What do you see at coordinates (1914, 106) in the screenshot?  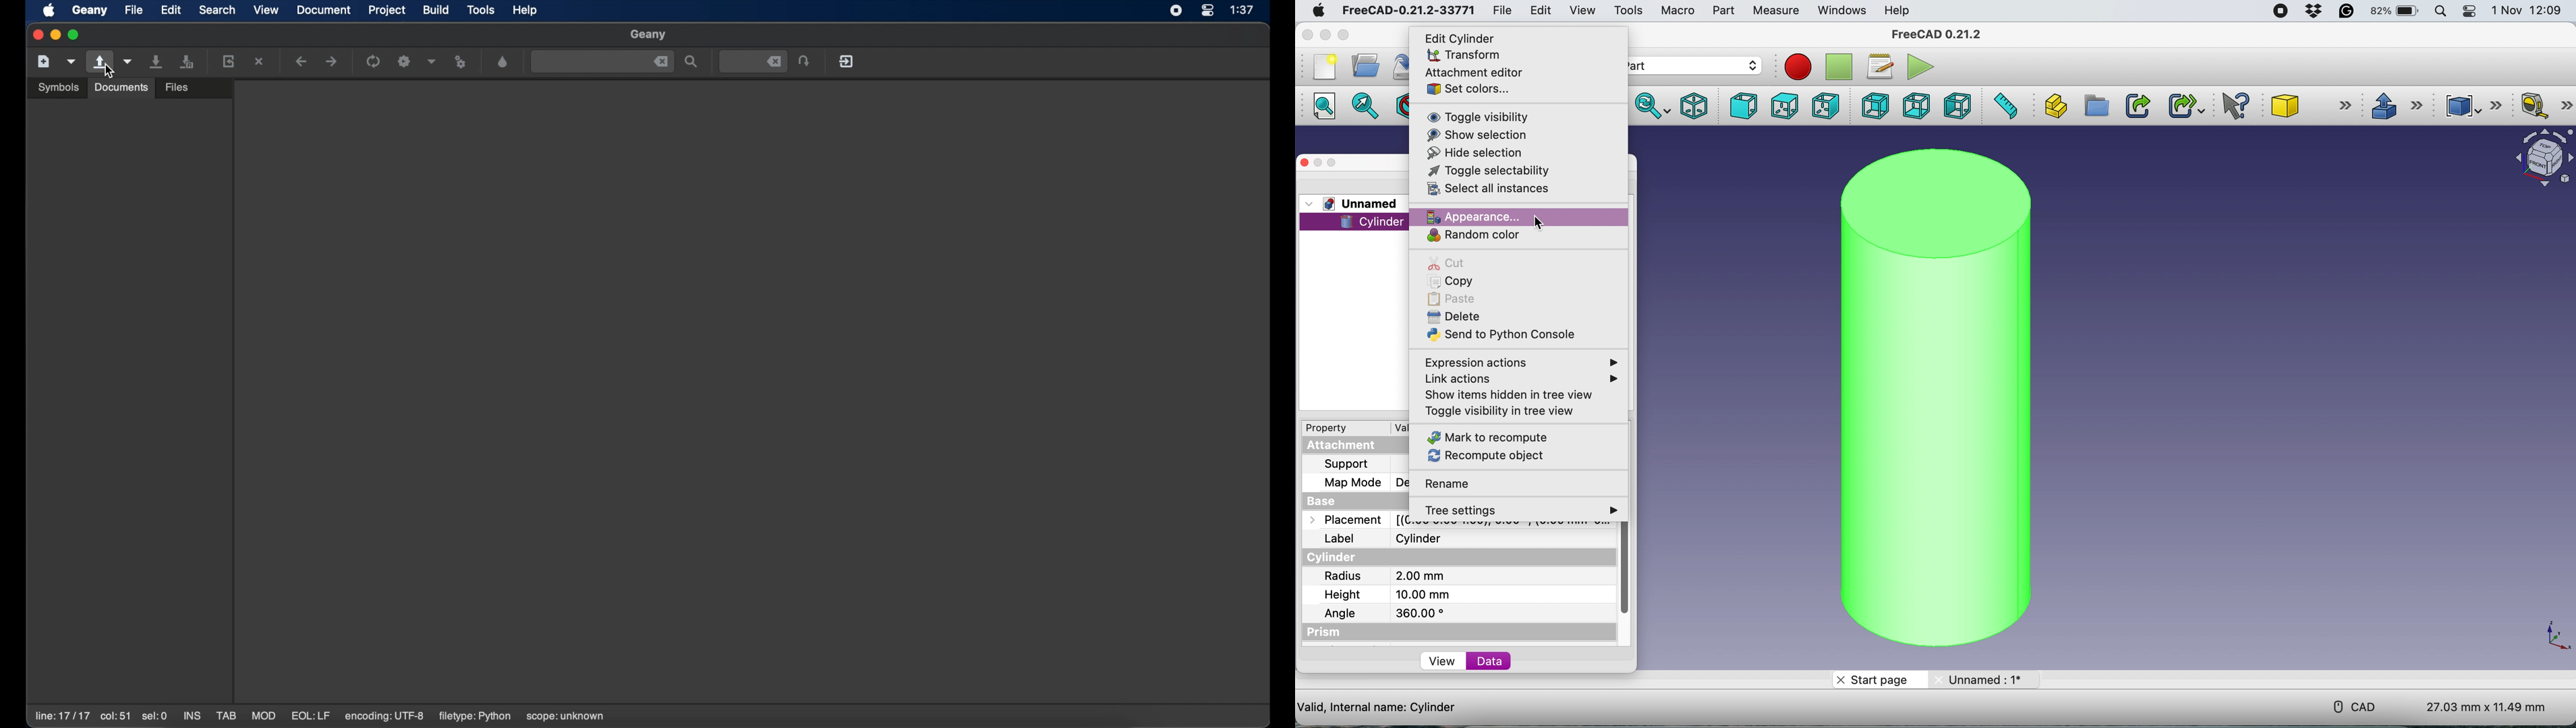 I see `bottom` at bounding box center [1914, 106].